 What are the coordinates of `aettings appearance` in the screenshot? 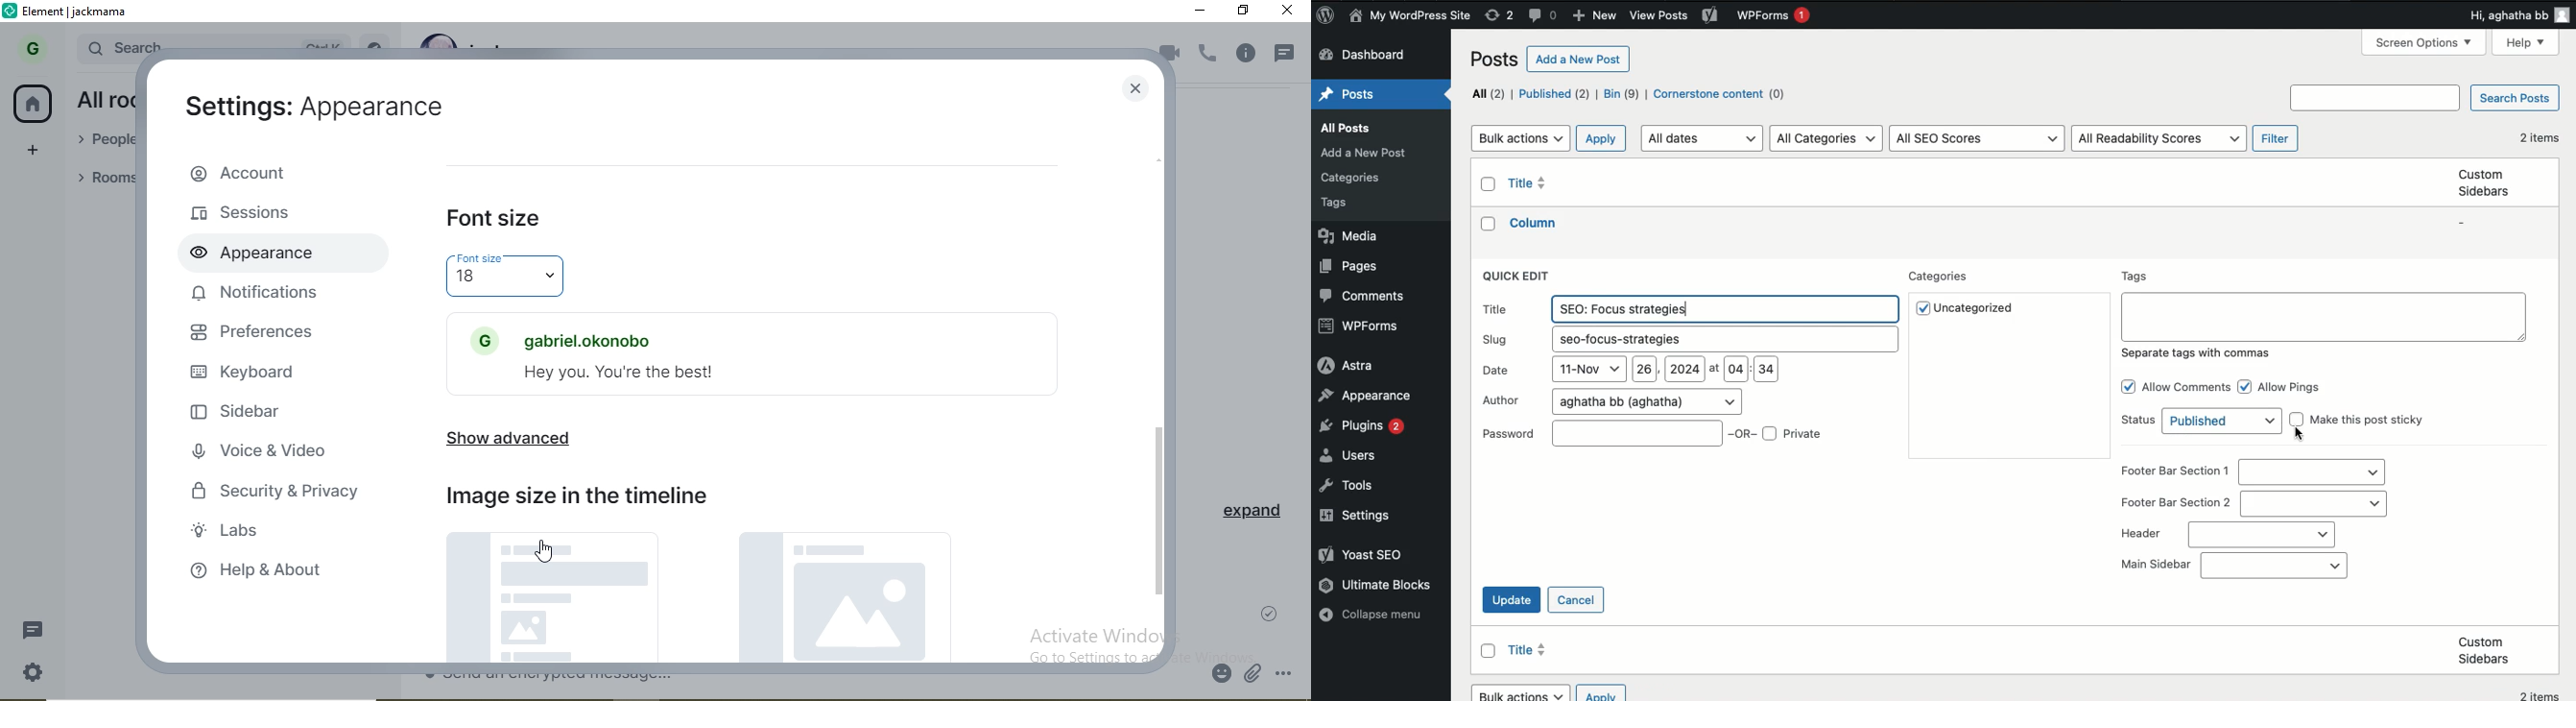 It's located at (311, 110).